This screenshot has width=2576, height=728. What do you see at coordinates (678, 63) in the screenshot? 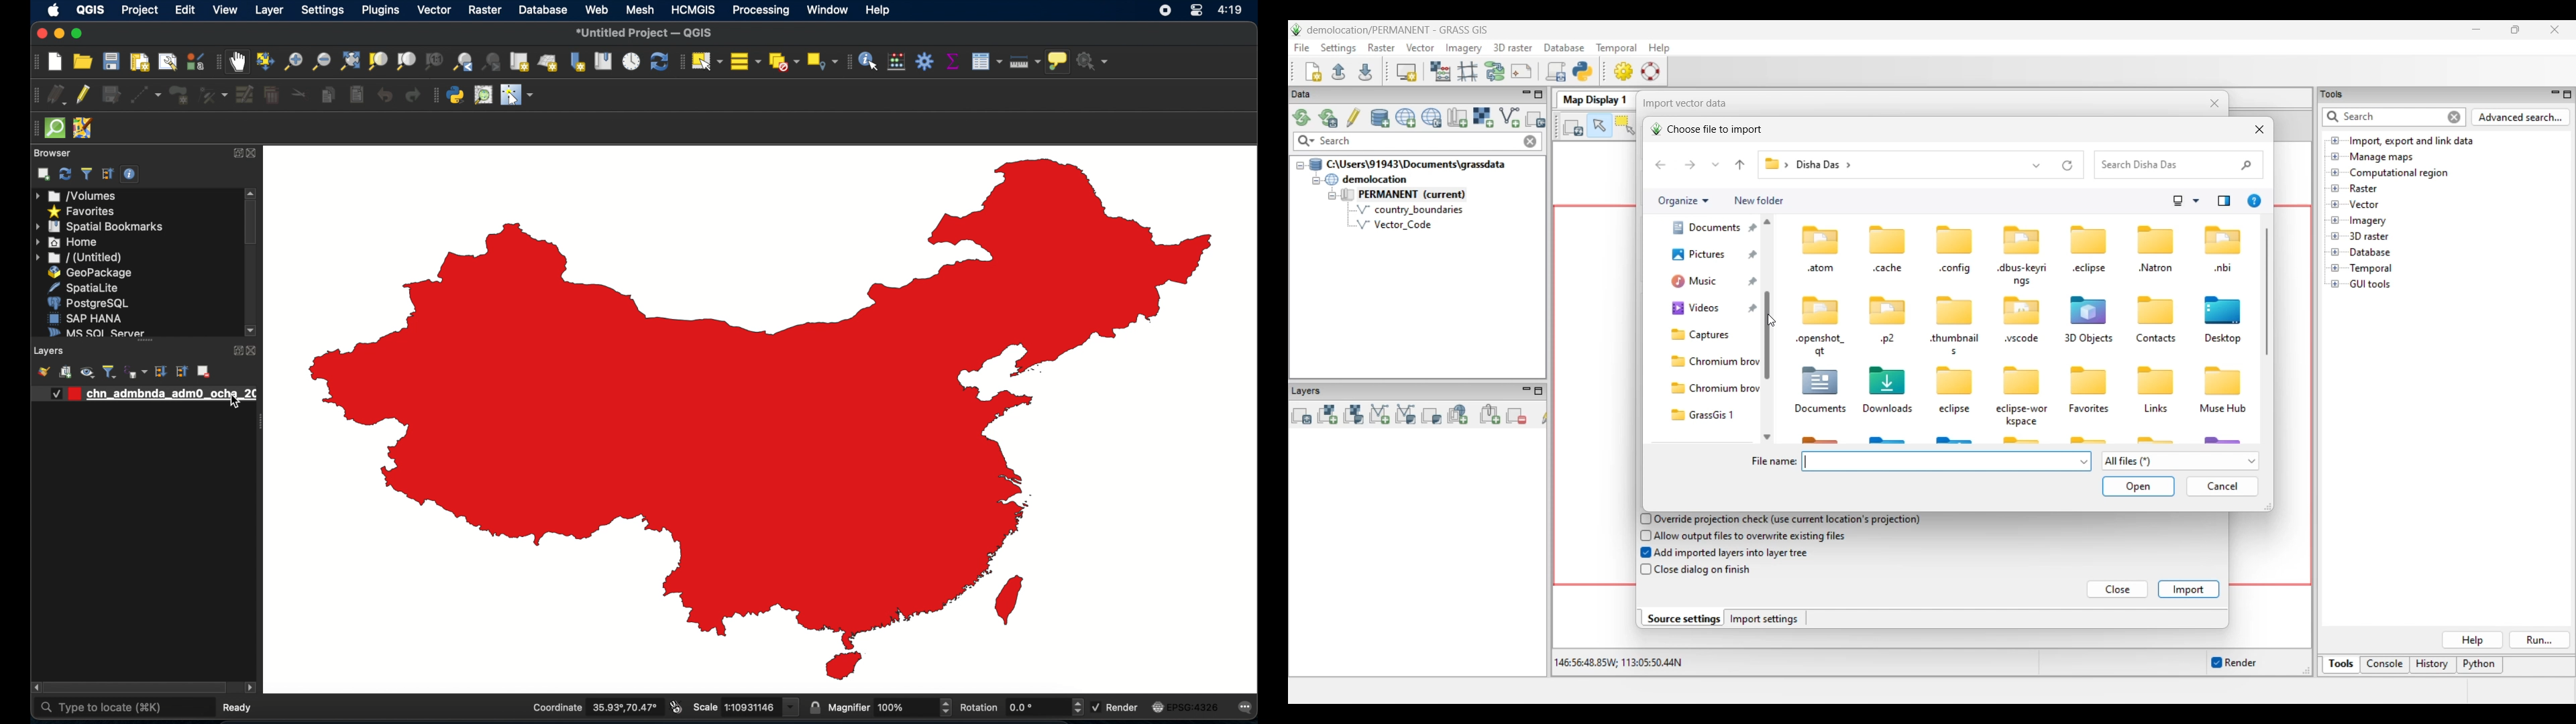
I see `selection toolbar` at bounding box center [678, 63].